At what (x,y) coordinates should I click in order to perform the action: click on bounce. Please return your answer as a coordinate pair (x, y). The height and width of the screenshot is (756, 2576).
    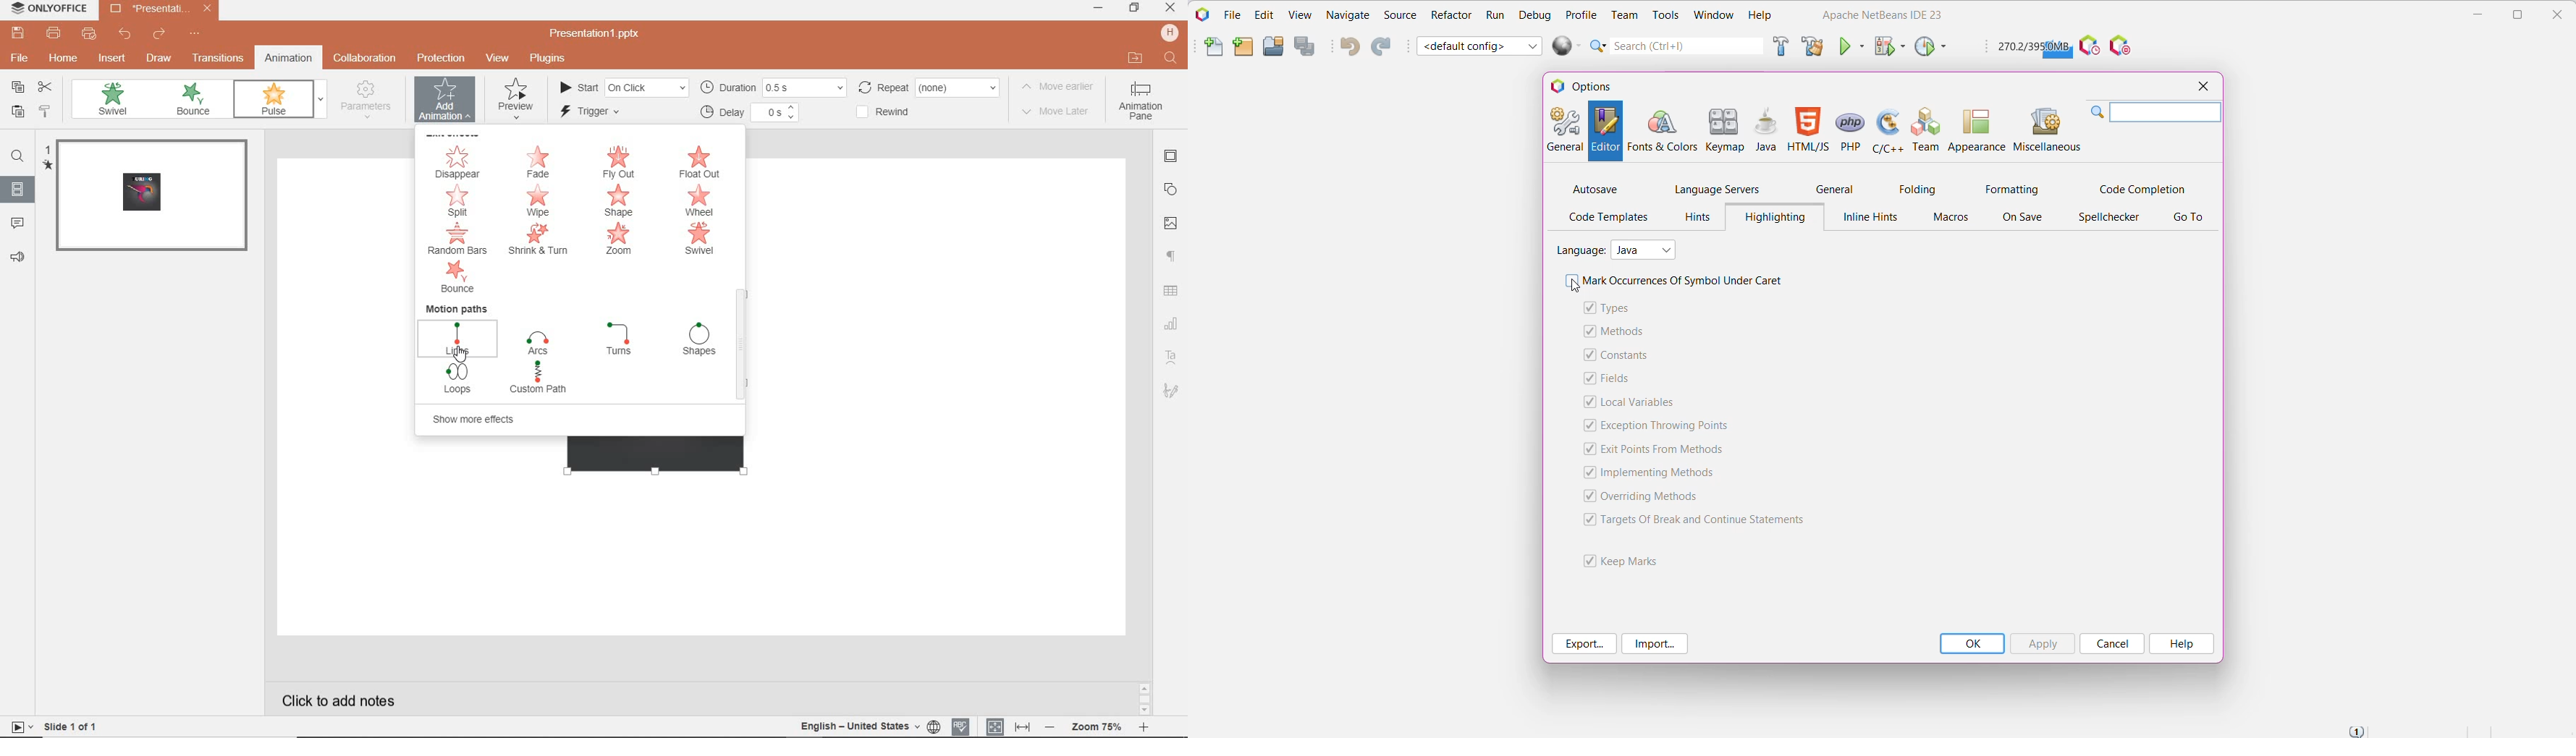
    Looking at the image, I should click on (194, 100).